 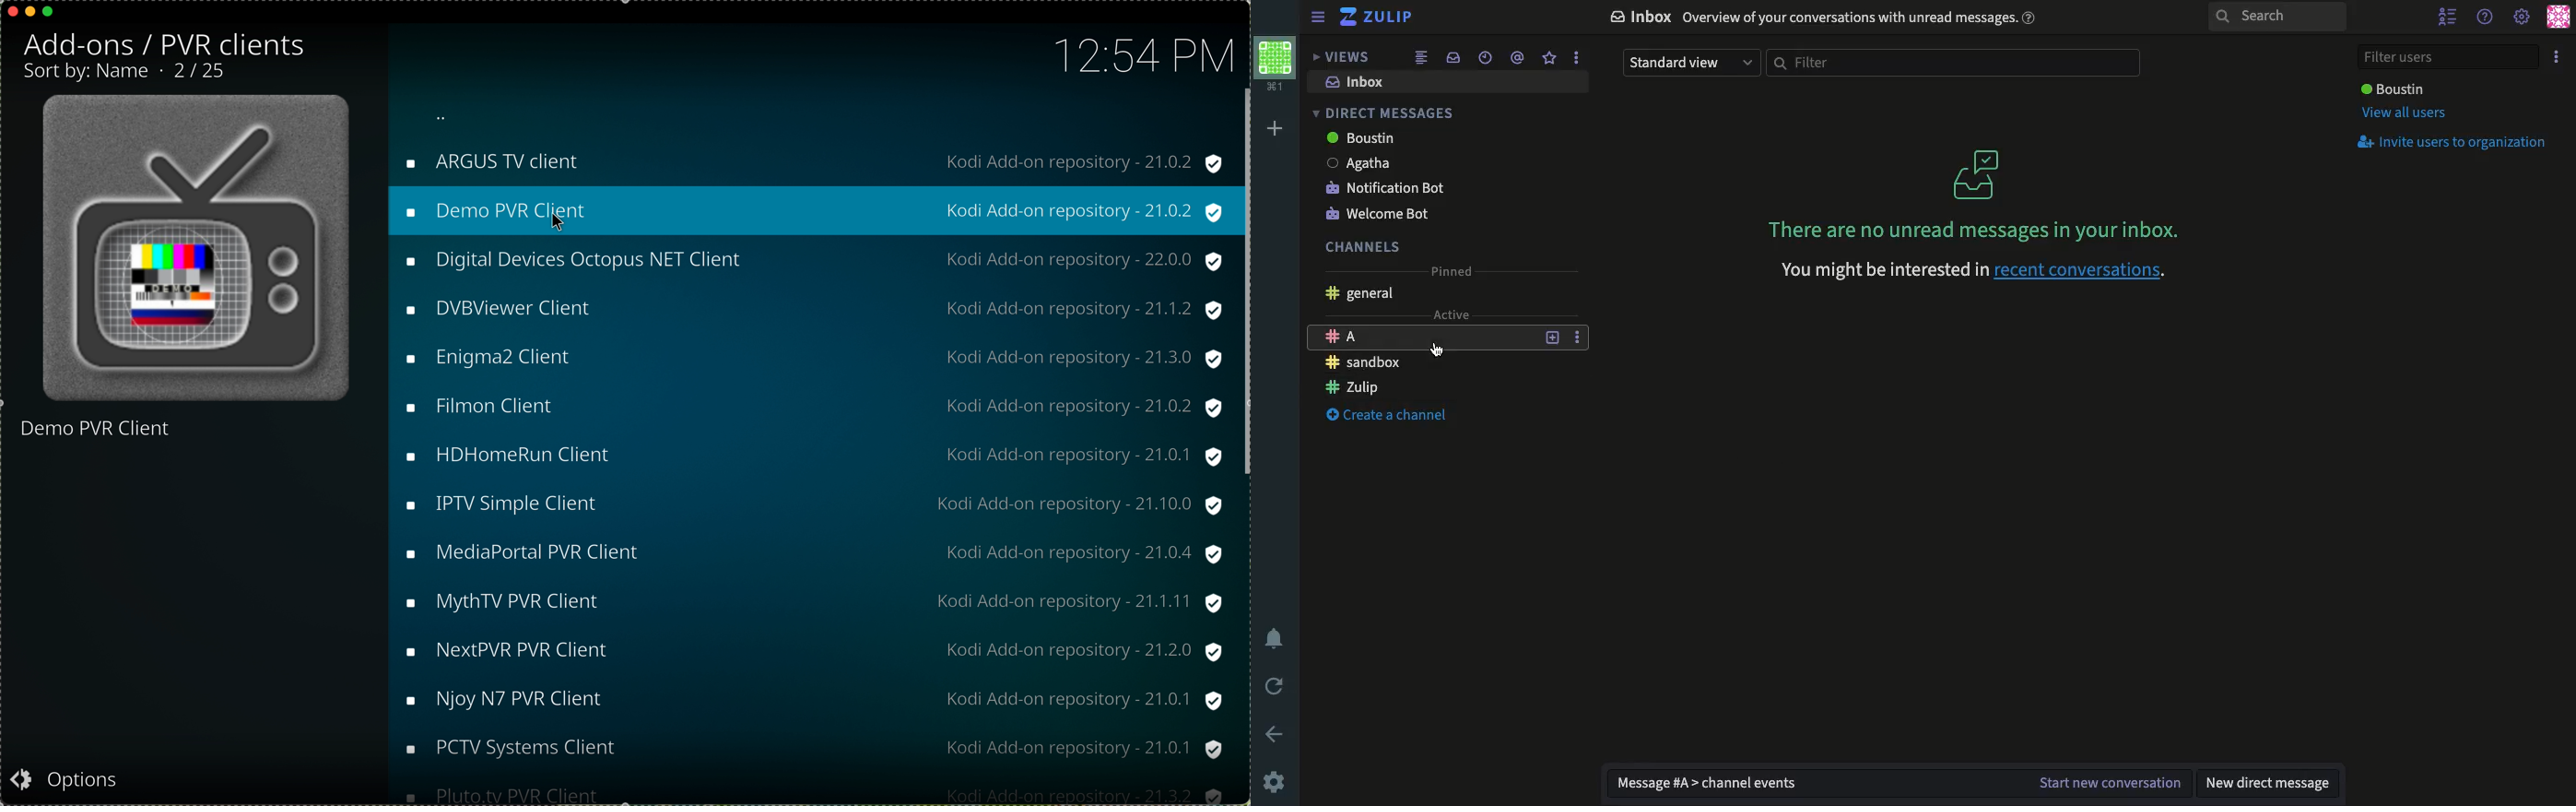 I want to click on IPTV simple client, so click(x=521, y=505).